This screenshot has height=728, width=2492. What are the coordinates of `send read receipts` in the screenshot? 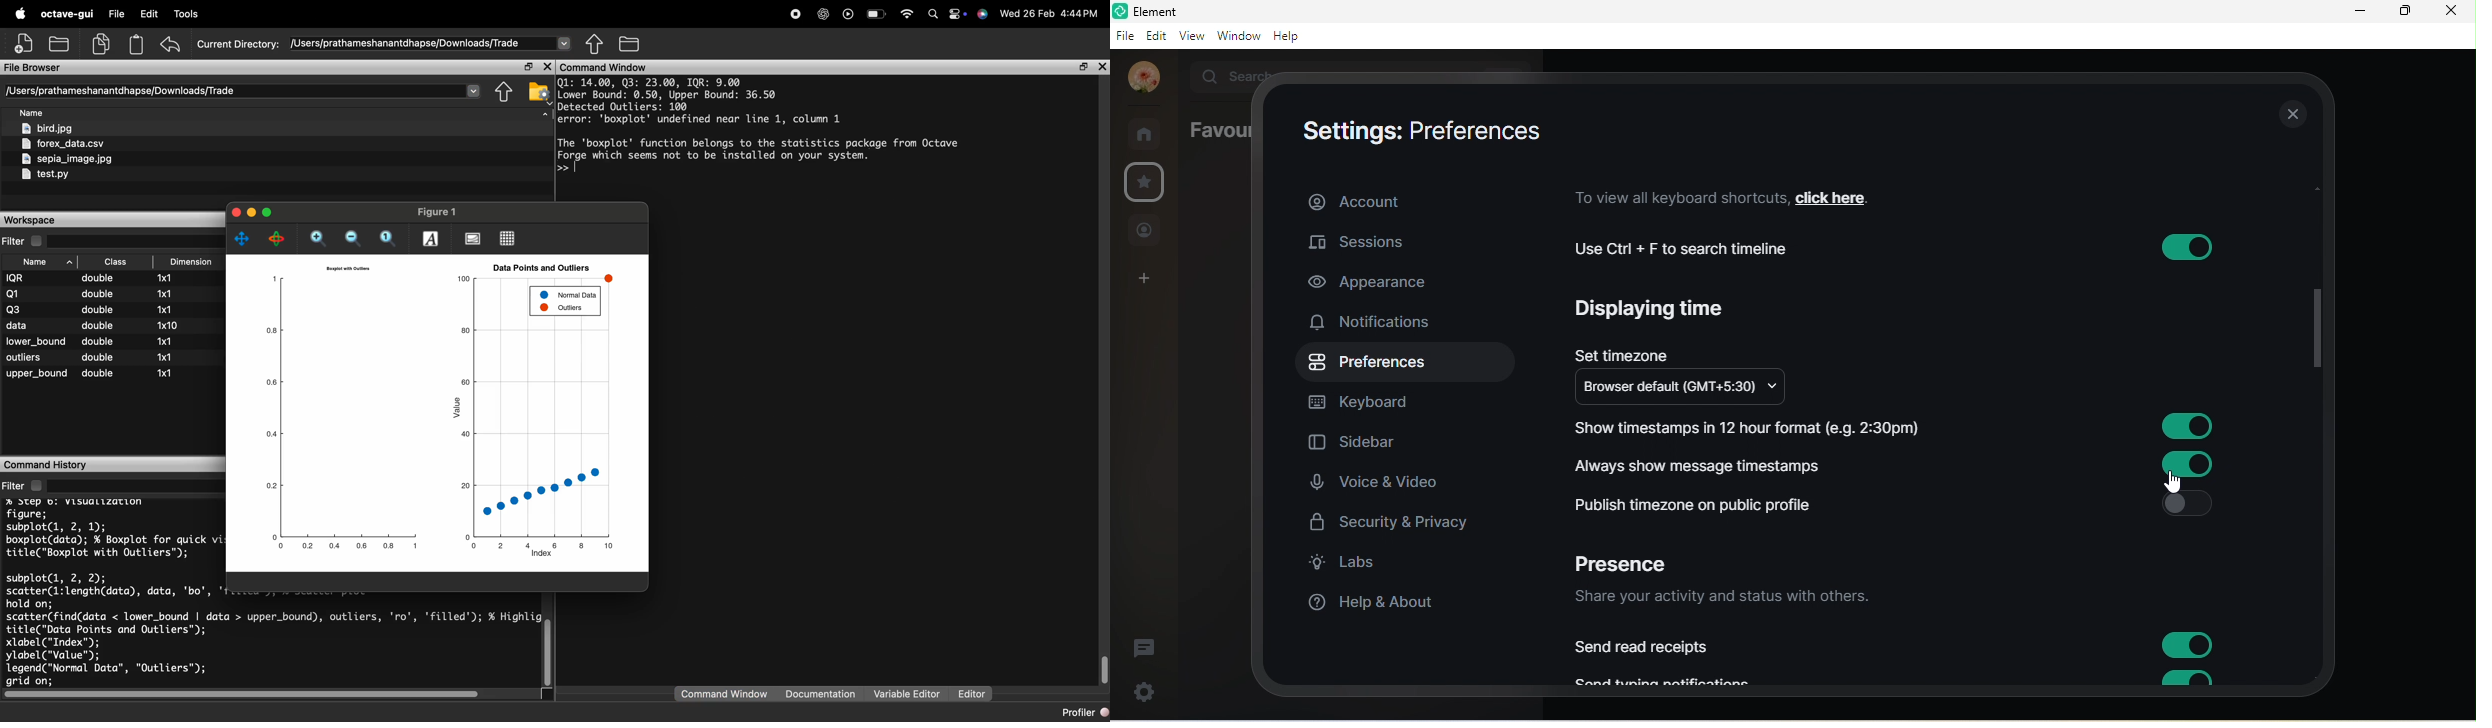 It's located at (1646, 647).